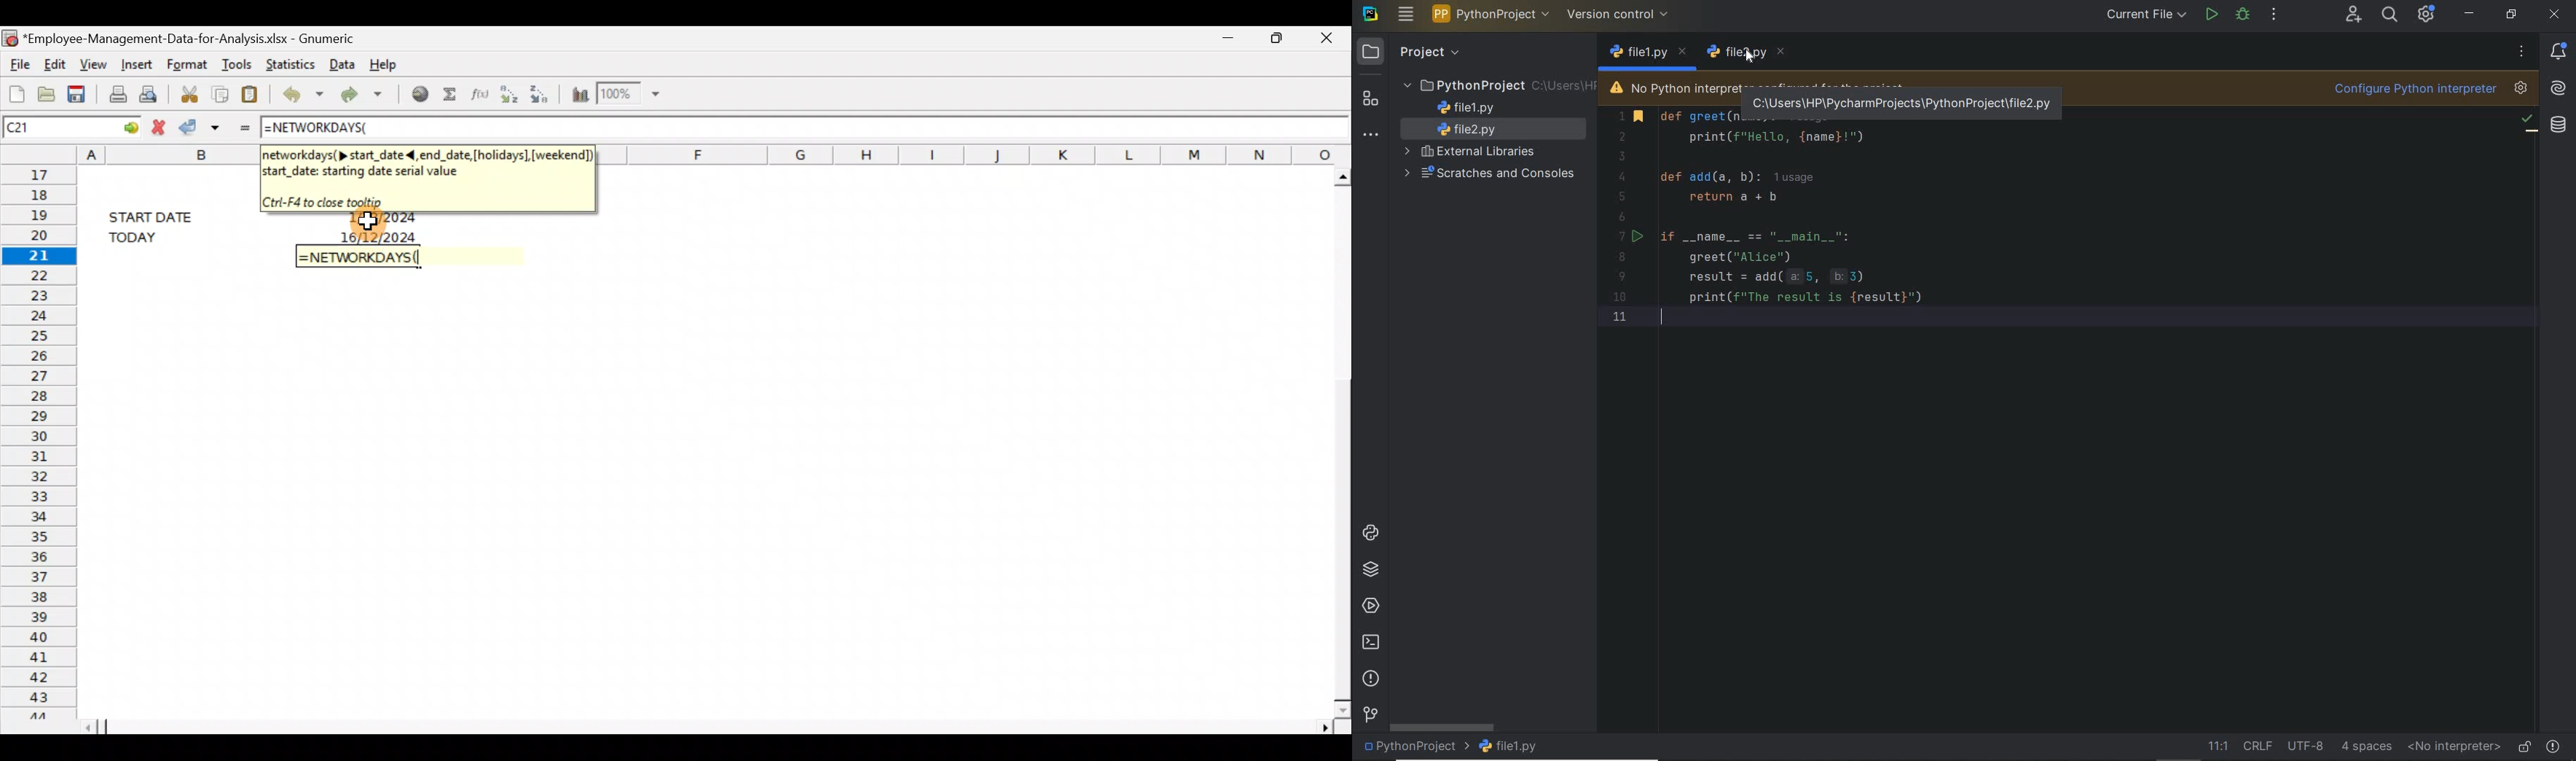  What do you see at coordinates (235, 61) in the screenshot?
I see `Tools` at bounding box center [235, 61].